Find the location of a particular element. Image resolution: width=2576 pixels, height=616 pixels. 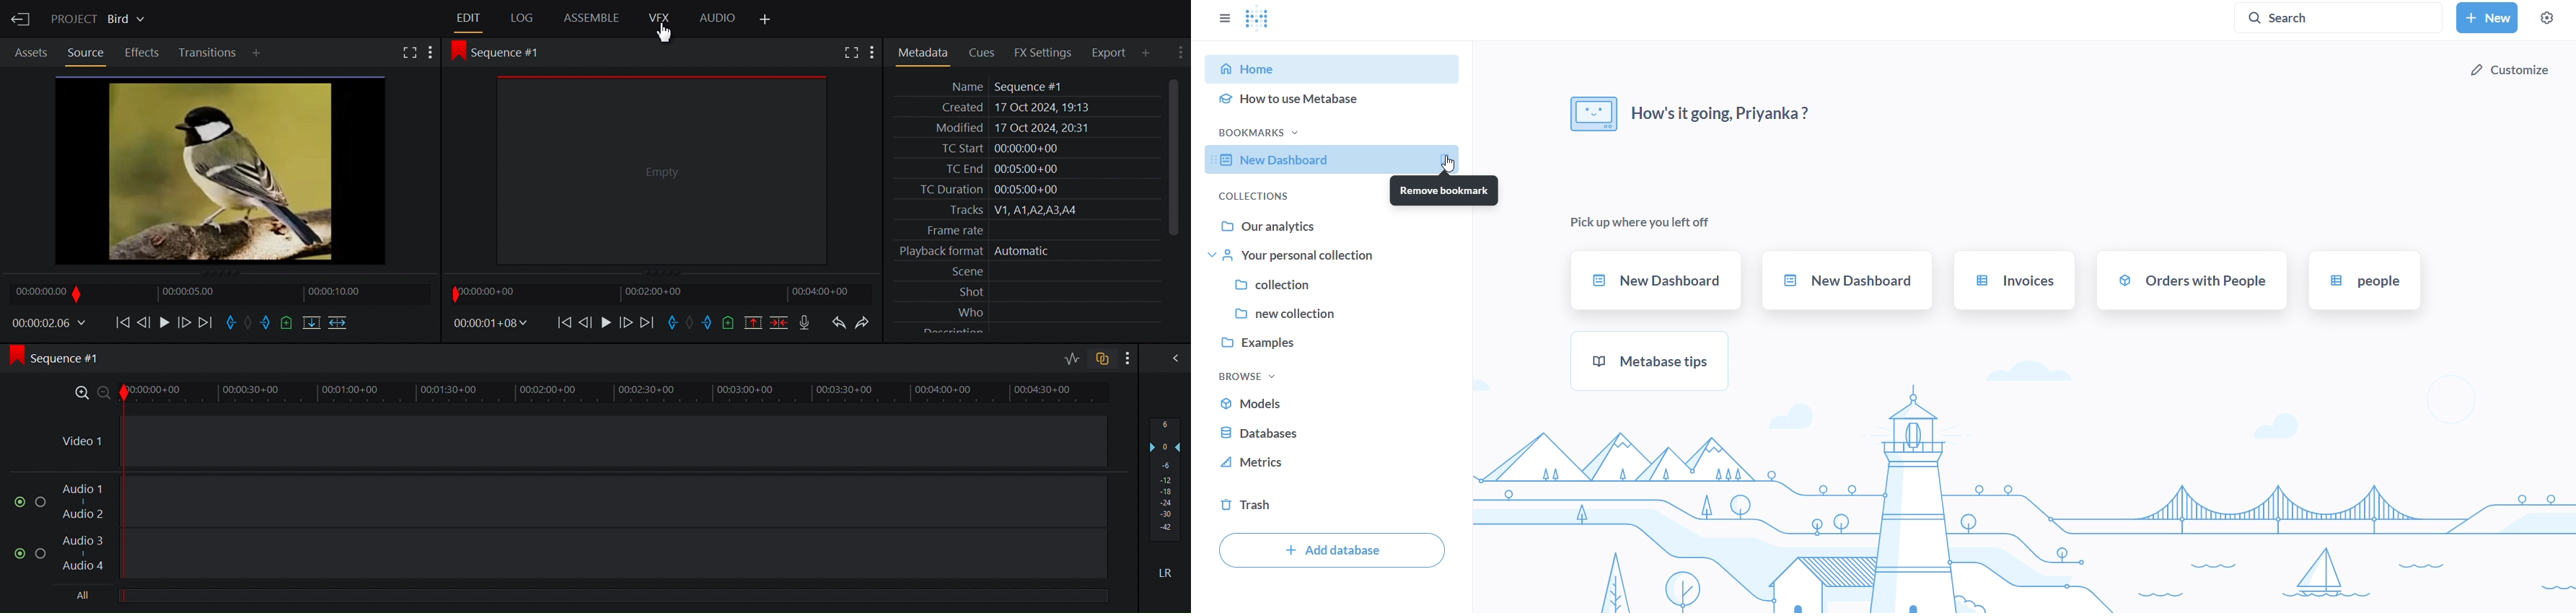

Solo this track is located at coordinates (42, 551).